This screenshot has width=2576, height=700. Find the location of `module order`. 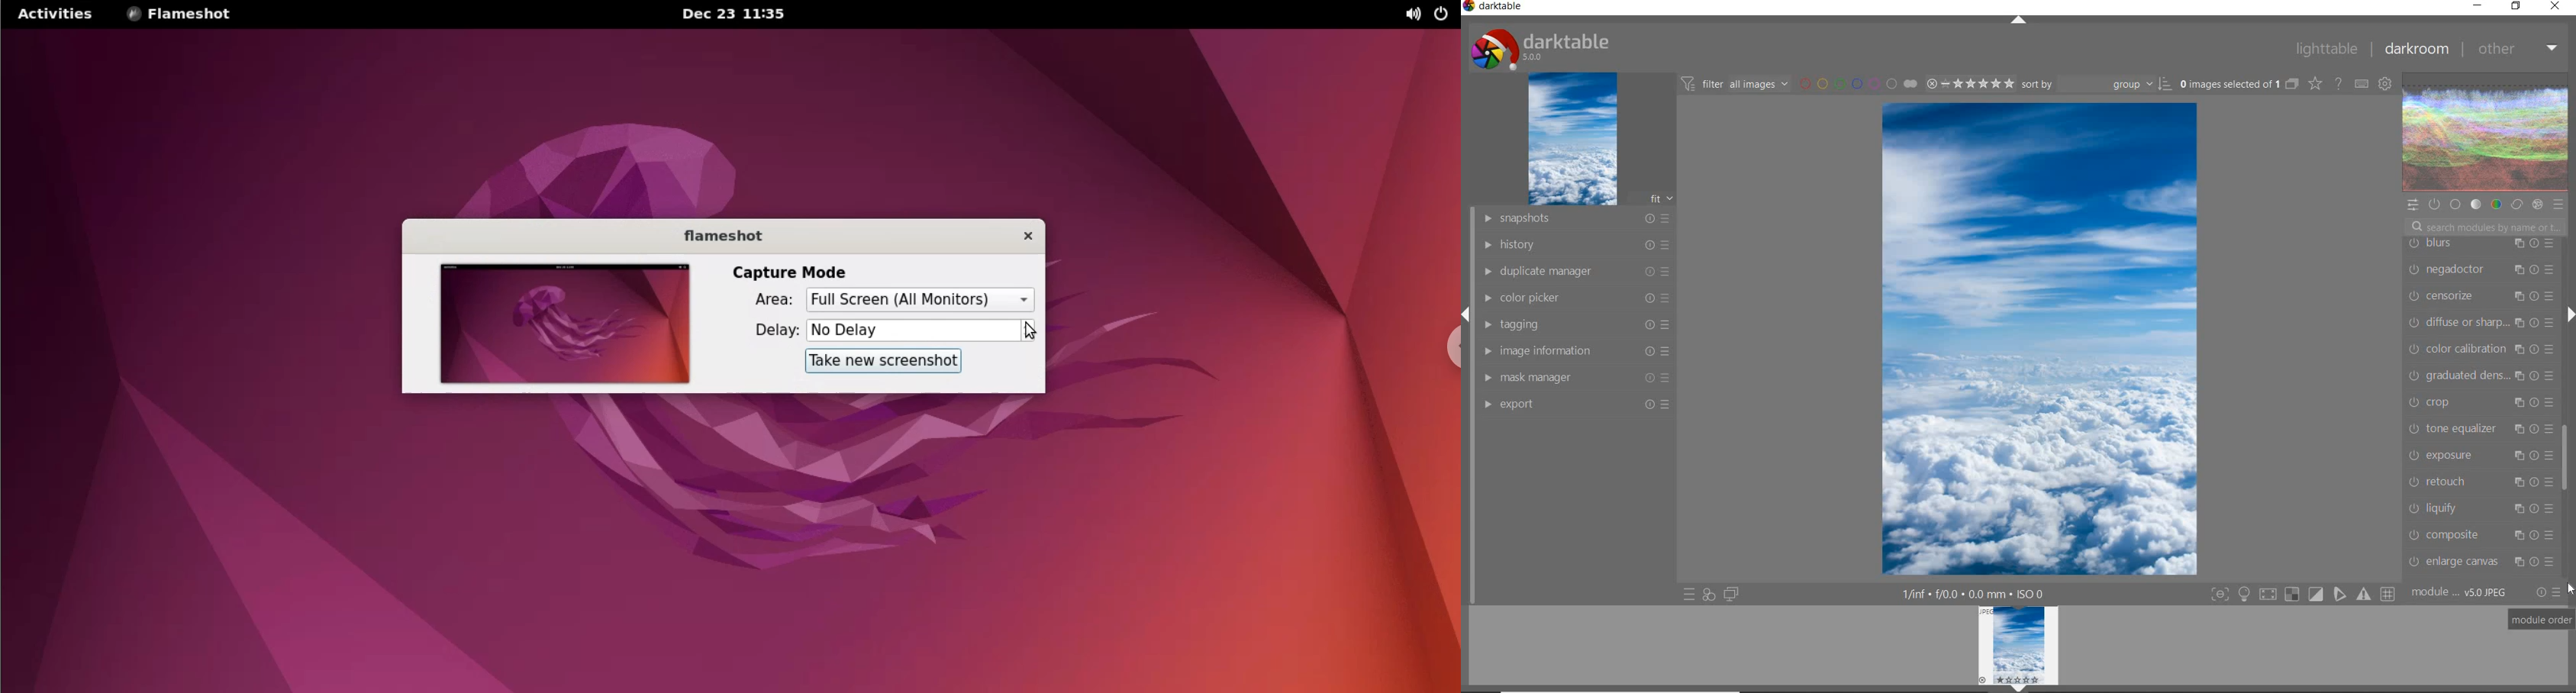

module order is located at coordinates (2542, 621).